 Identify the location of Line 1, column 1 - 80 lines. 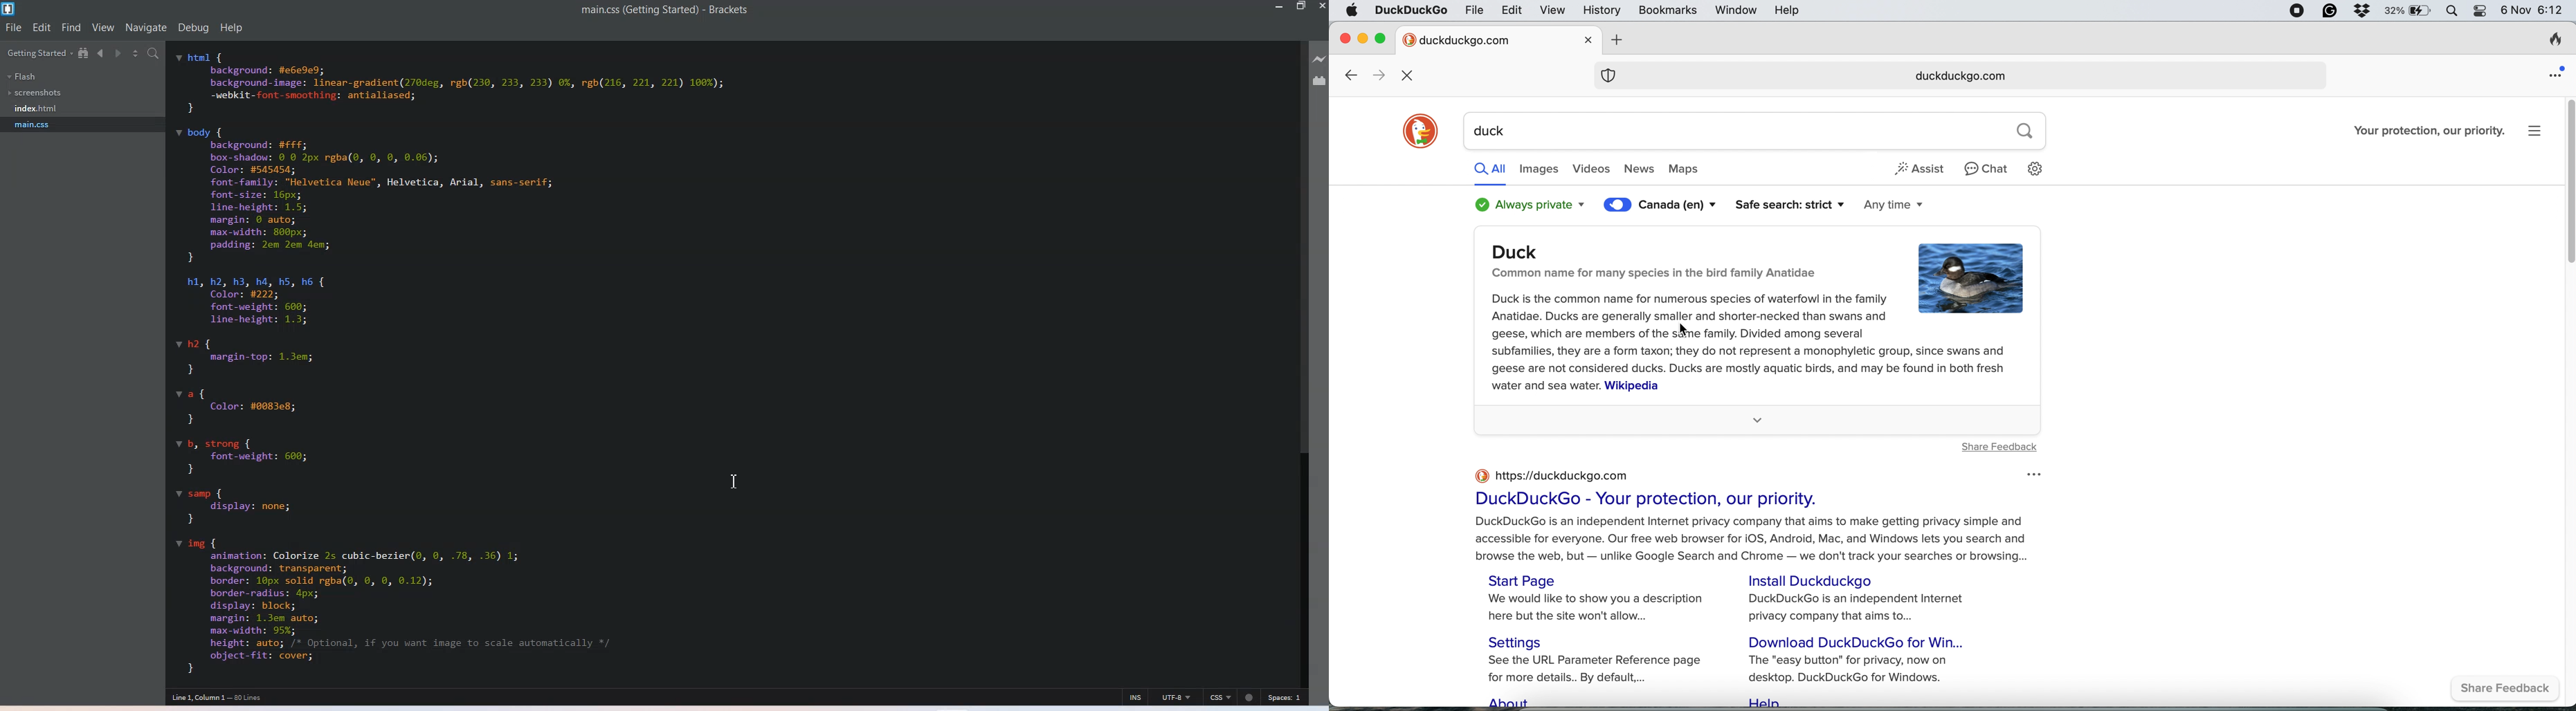
(217, 697).